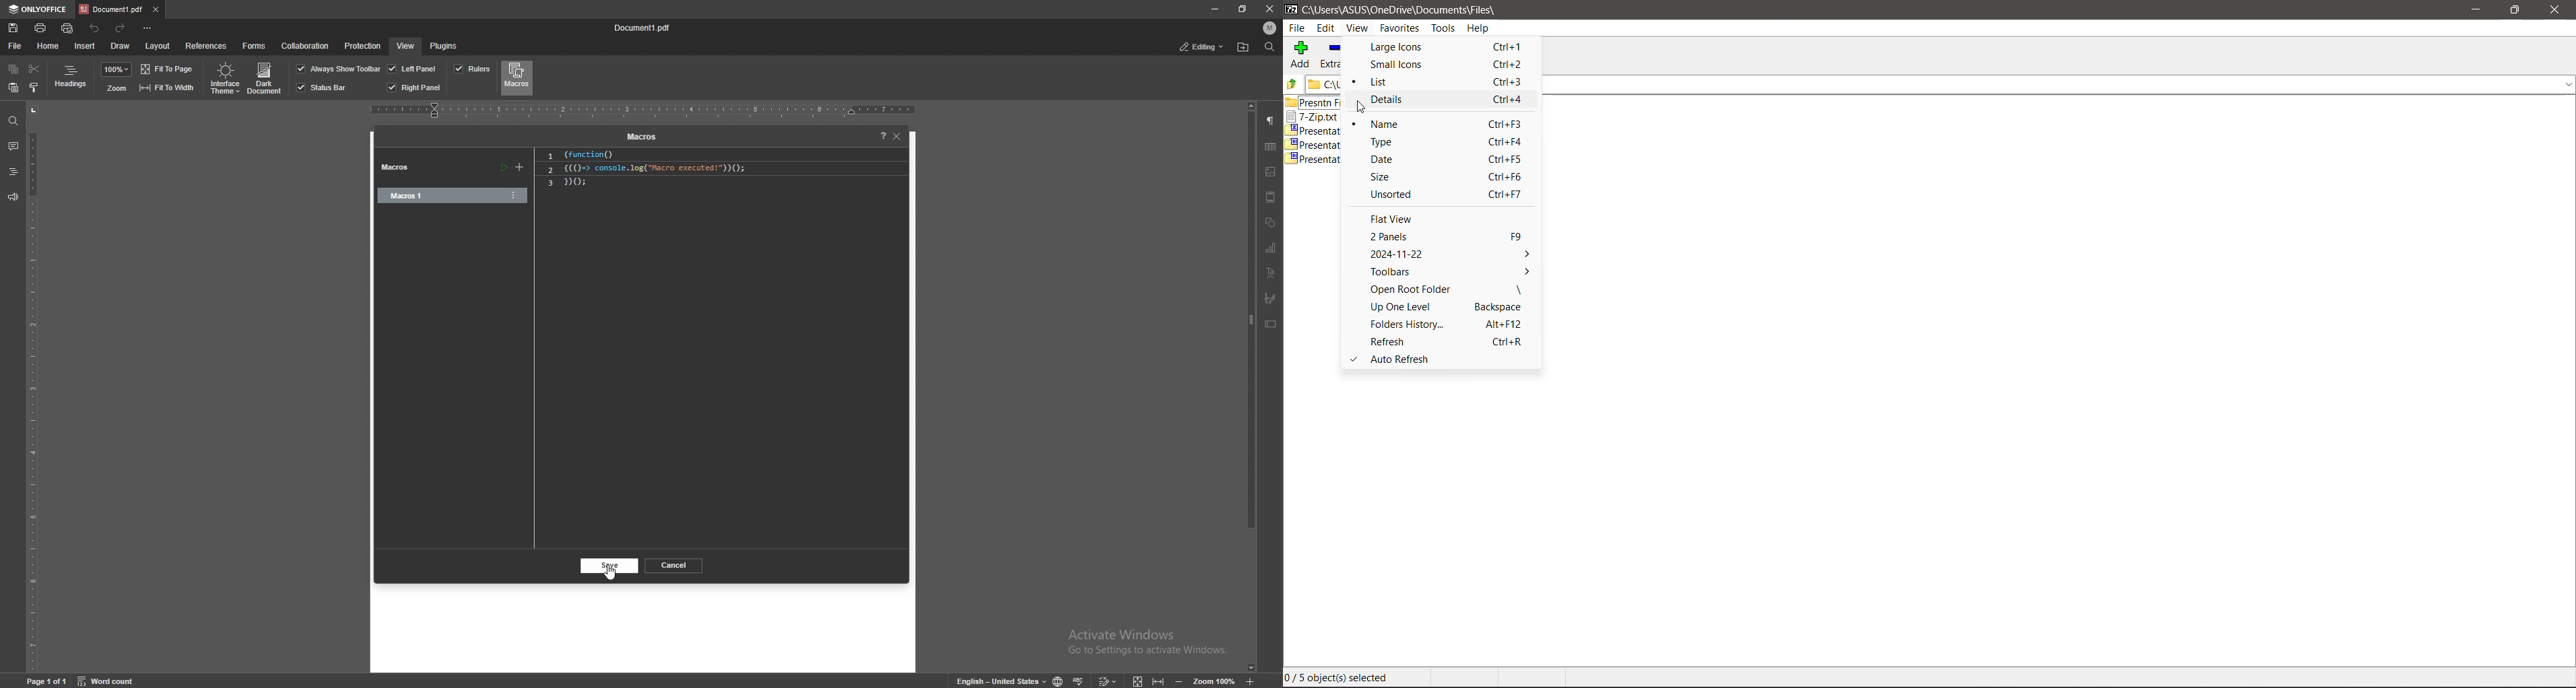 The width and height of the screenshot is (2576, 700). Describe the element at coordinates (1443, 99) in the screenshot. I see `Details` at that location.